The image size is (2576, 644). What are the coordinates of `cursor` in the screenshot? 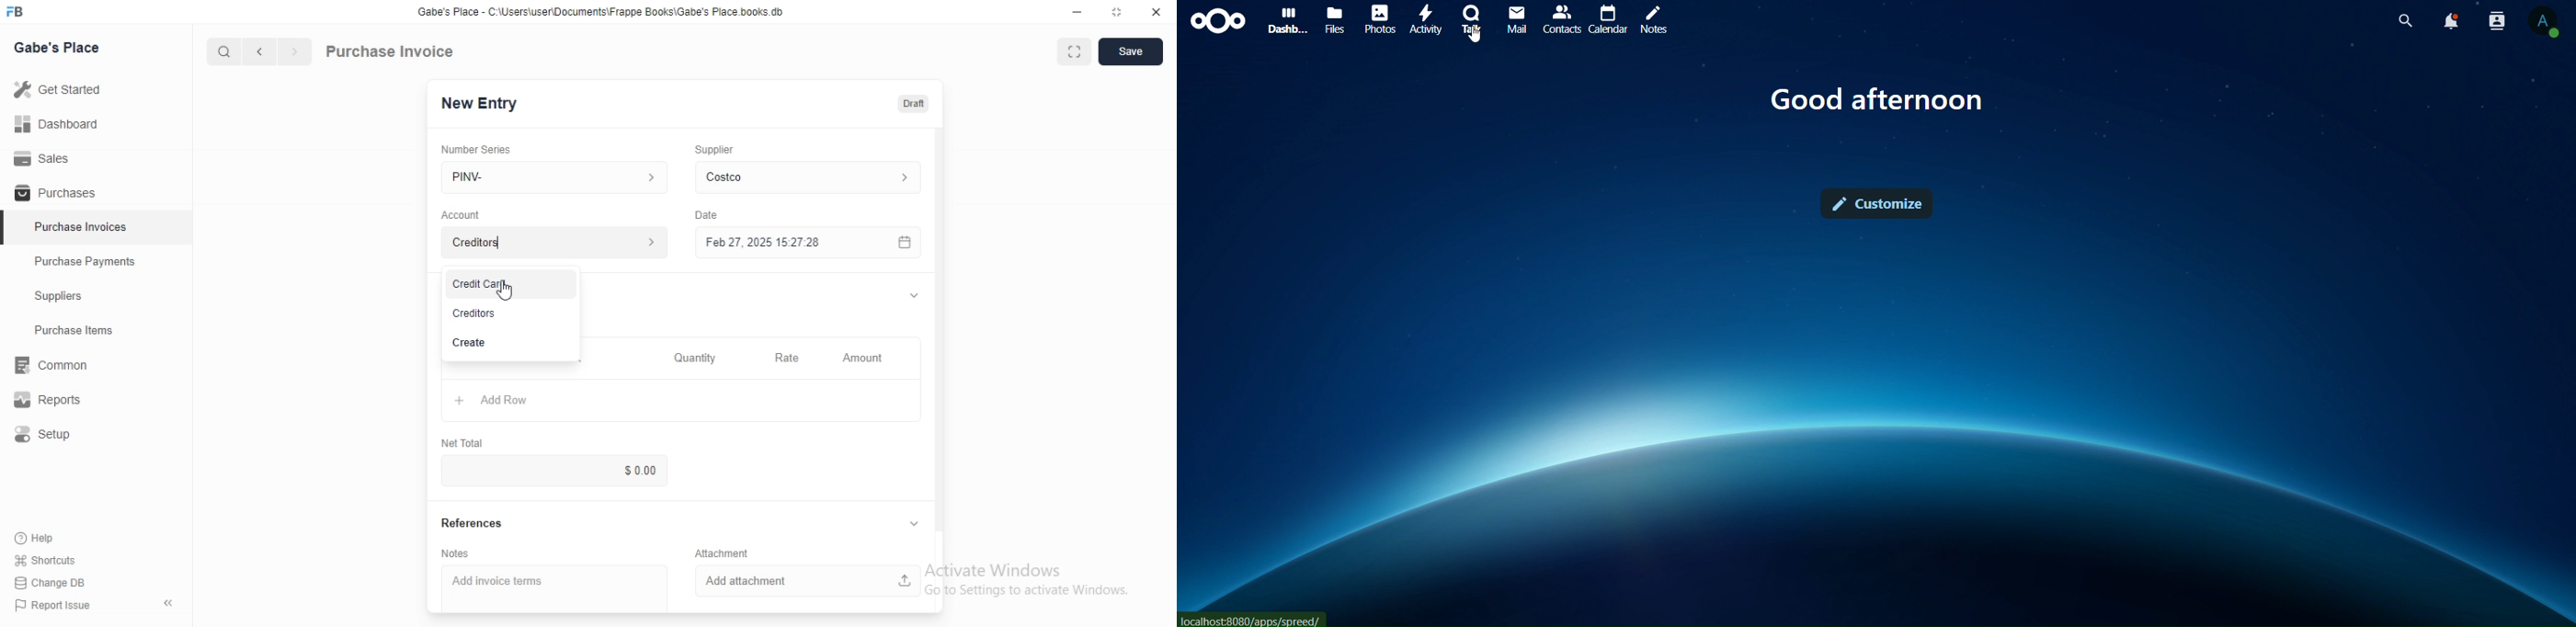 It's located at (1475, 38).